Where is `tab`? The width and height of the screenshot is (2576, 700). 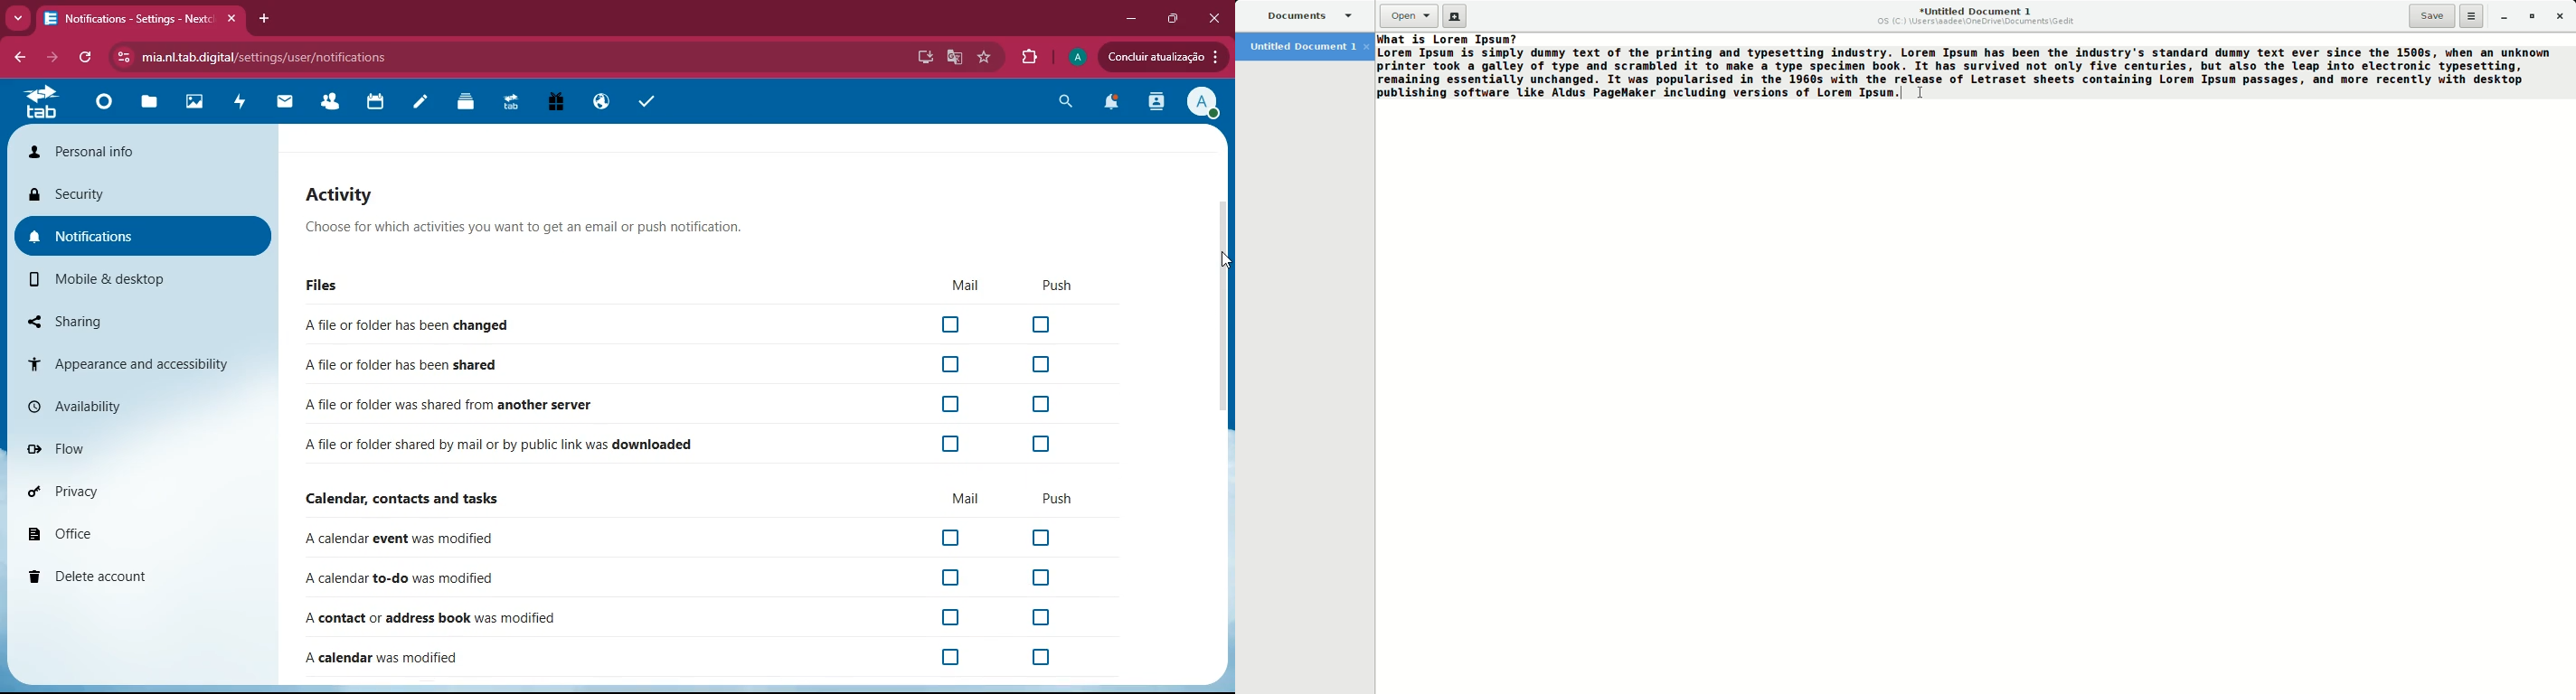
tab is located at coordinates (514, 103).